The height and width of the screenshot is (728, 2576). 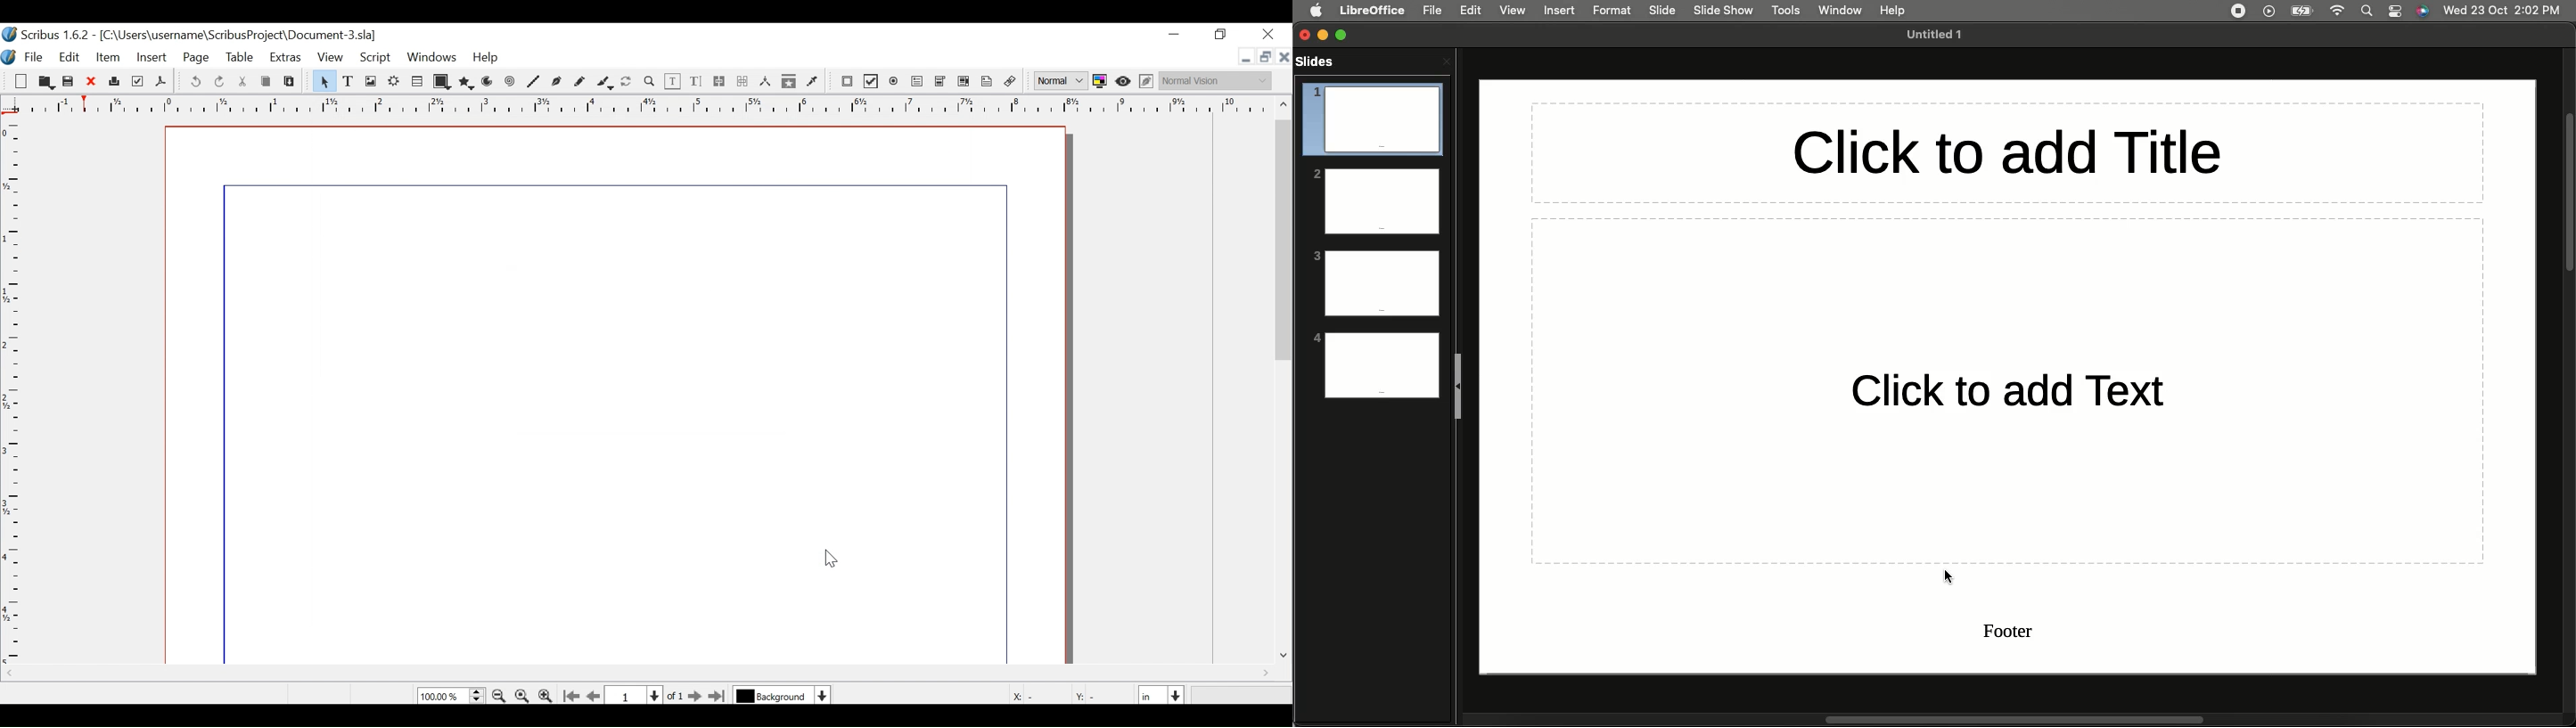 I want to click on Tools, so click(x=1785, y=11).